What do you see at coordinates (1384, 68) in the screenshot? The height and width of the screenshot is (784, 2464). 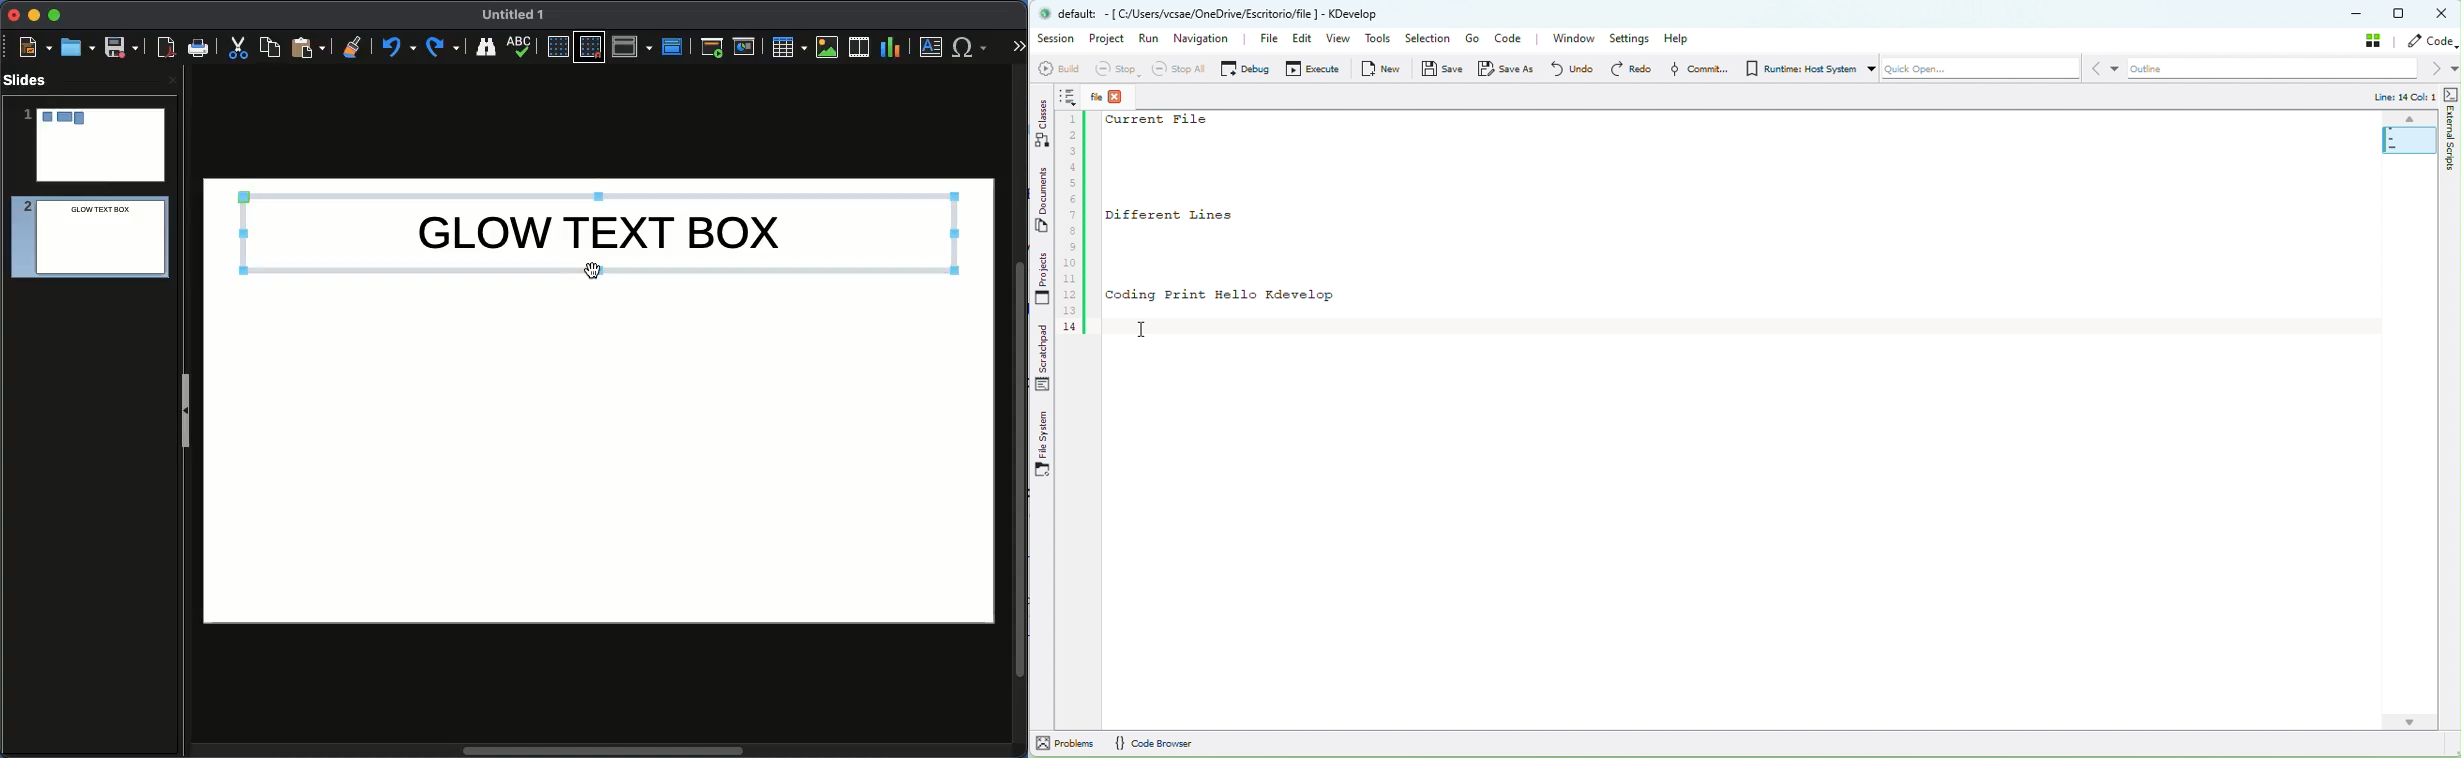 I see `New` at bounding box center [1384, 68].